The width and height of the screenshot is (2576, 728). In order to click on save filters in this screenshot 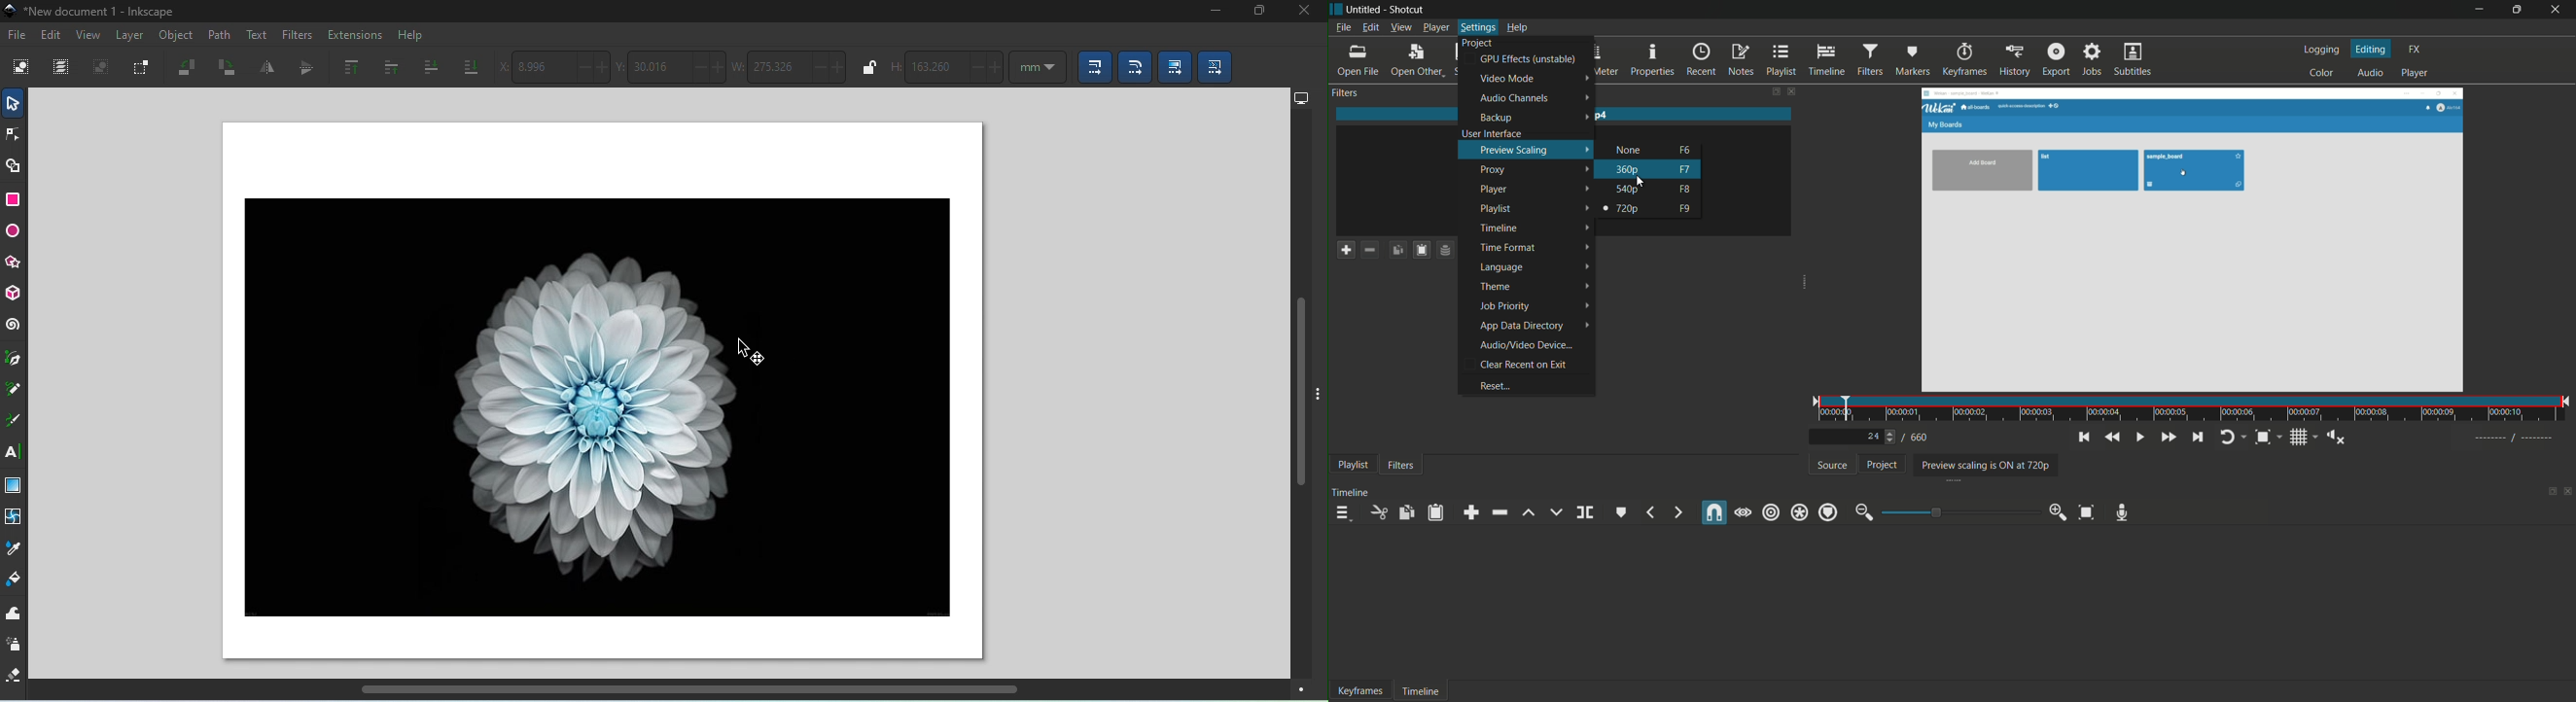, I will do `click(1419, 251)`.